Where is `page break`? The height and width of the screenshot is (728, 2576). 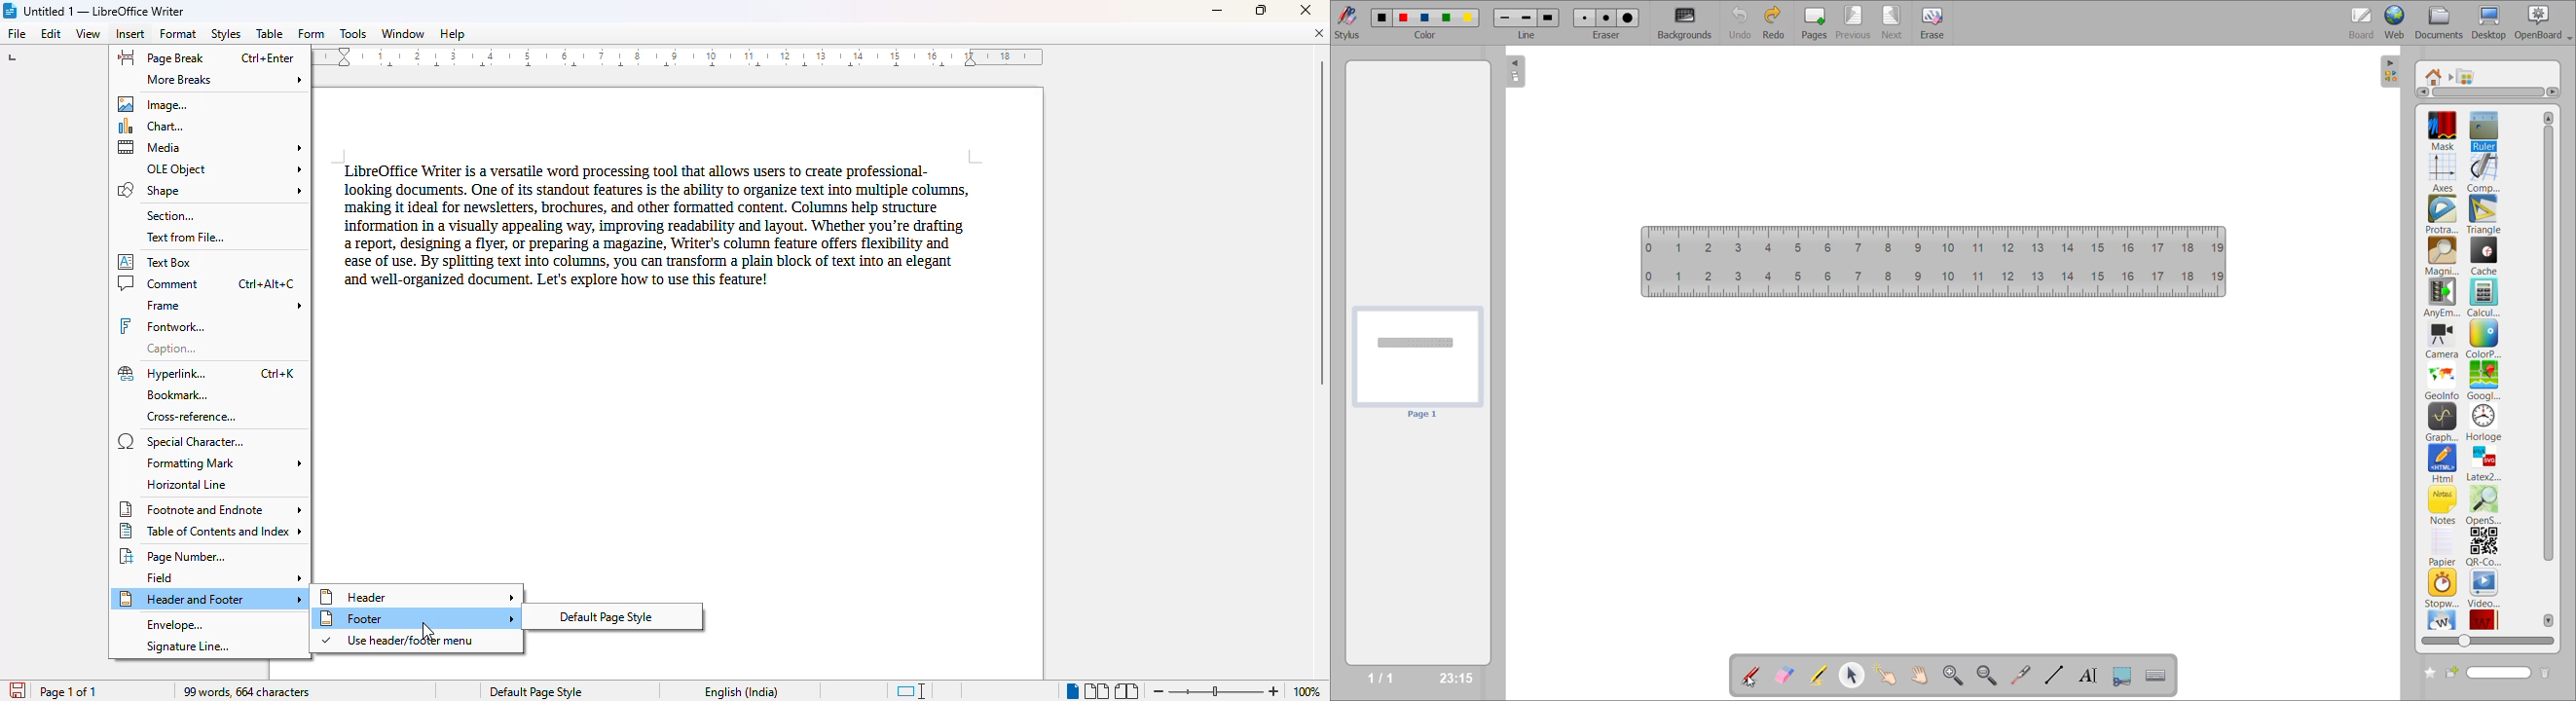
page break is located at coordinates (204, 57).